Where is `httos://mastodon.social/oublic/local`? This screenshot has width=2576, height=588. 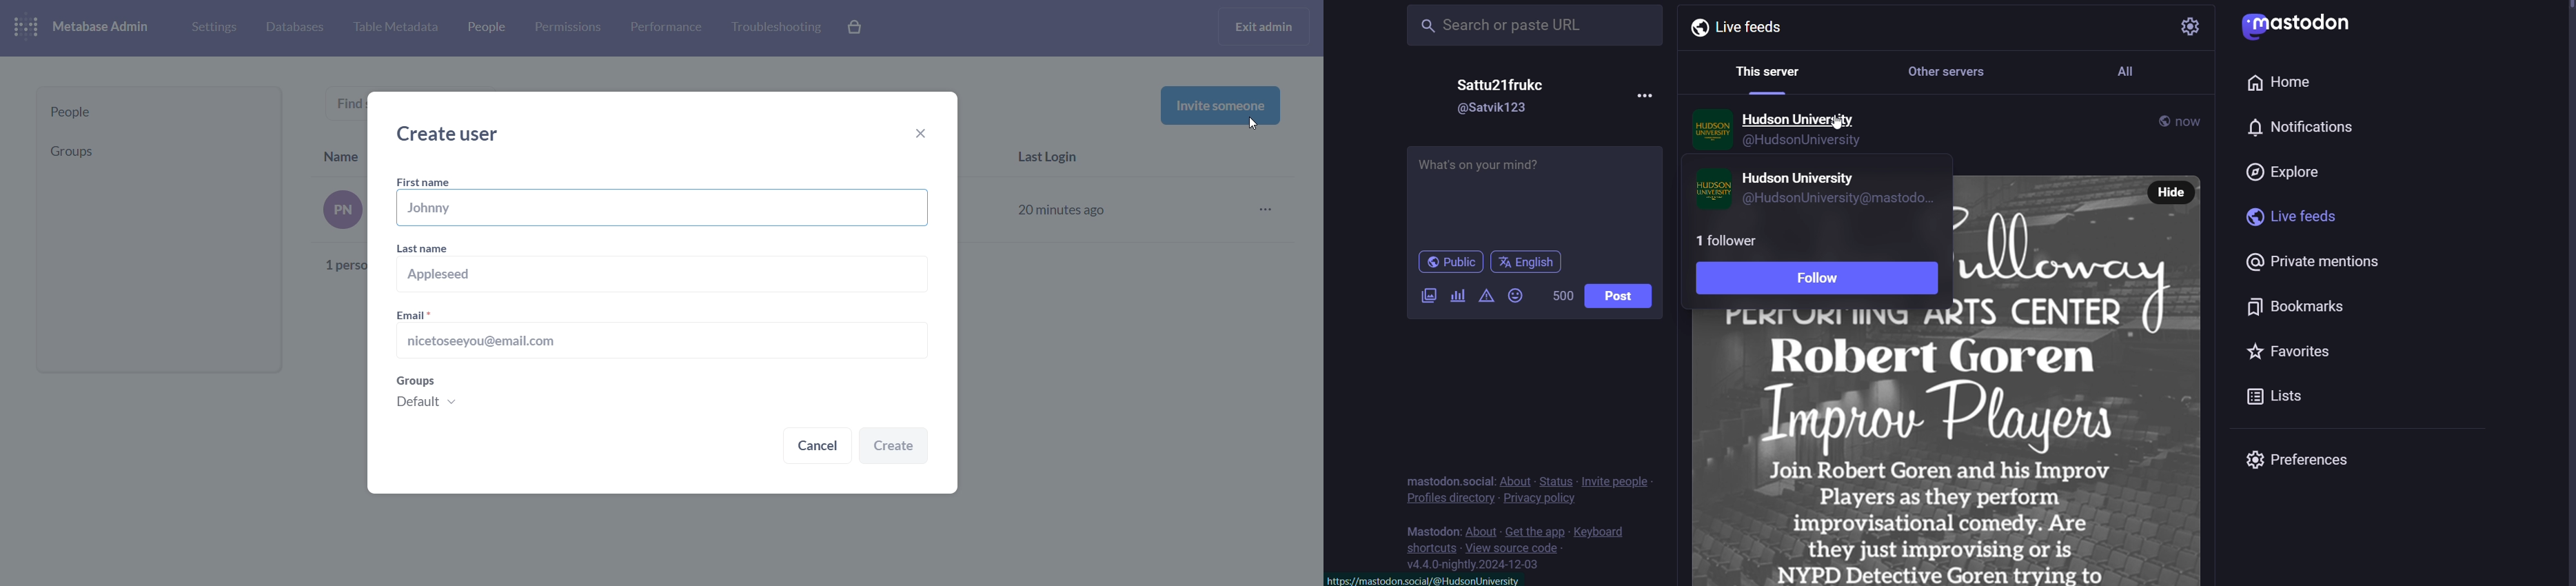
httos://mastodon.social/oublic/local is located at coordinates (1429, 579).